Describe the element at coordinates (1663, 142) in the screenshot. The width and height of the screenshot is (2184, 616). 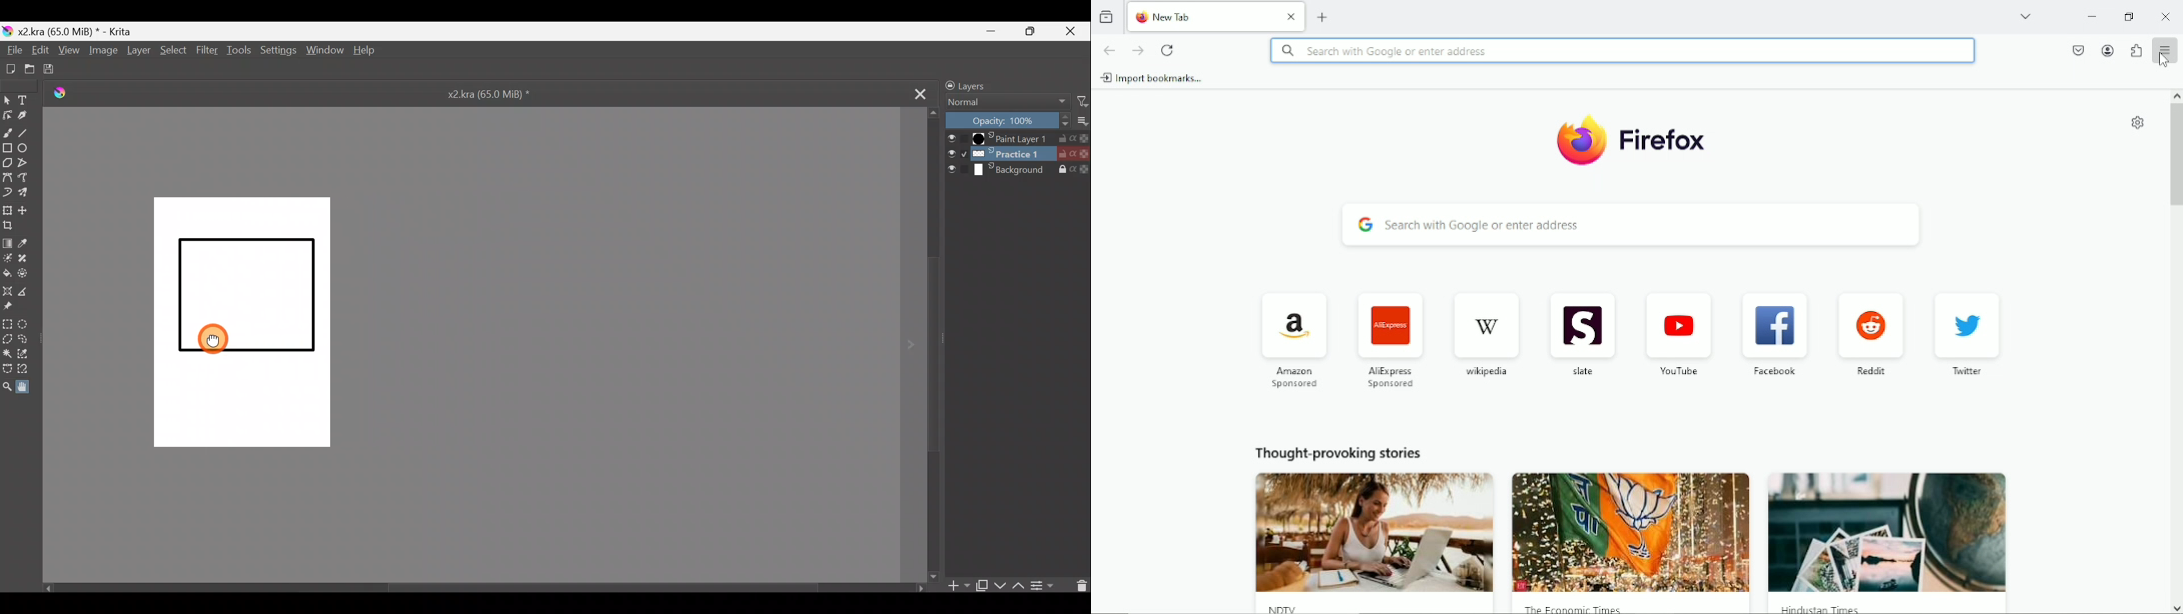
I see `Firefox` at that location.